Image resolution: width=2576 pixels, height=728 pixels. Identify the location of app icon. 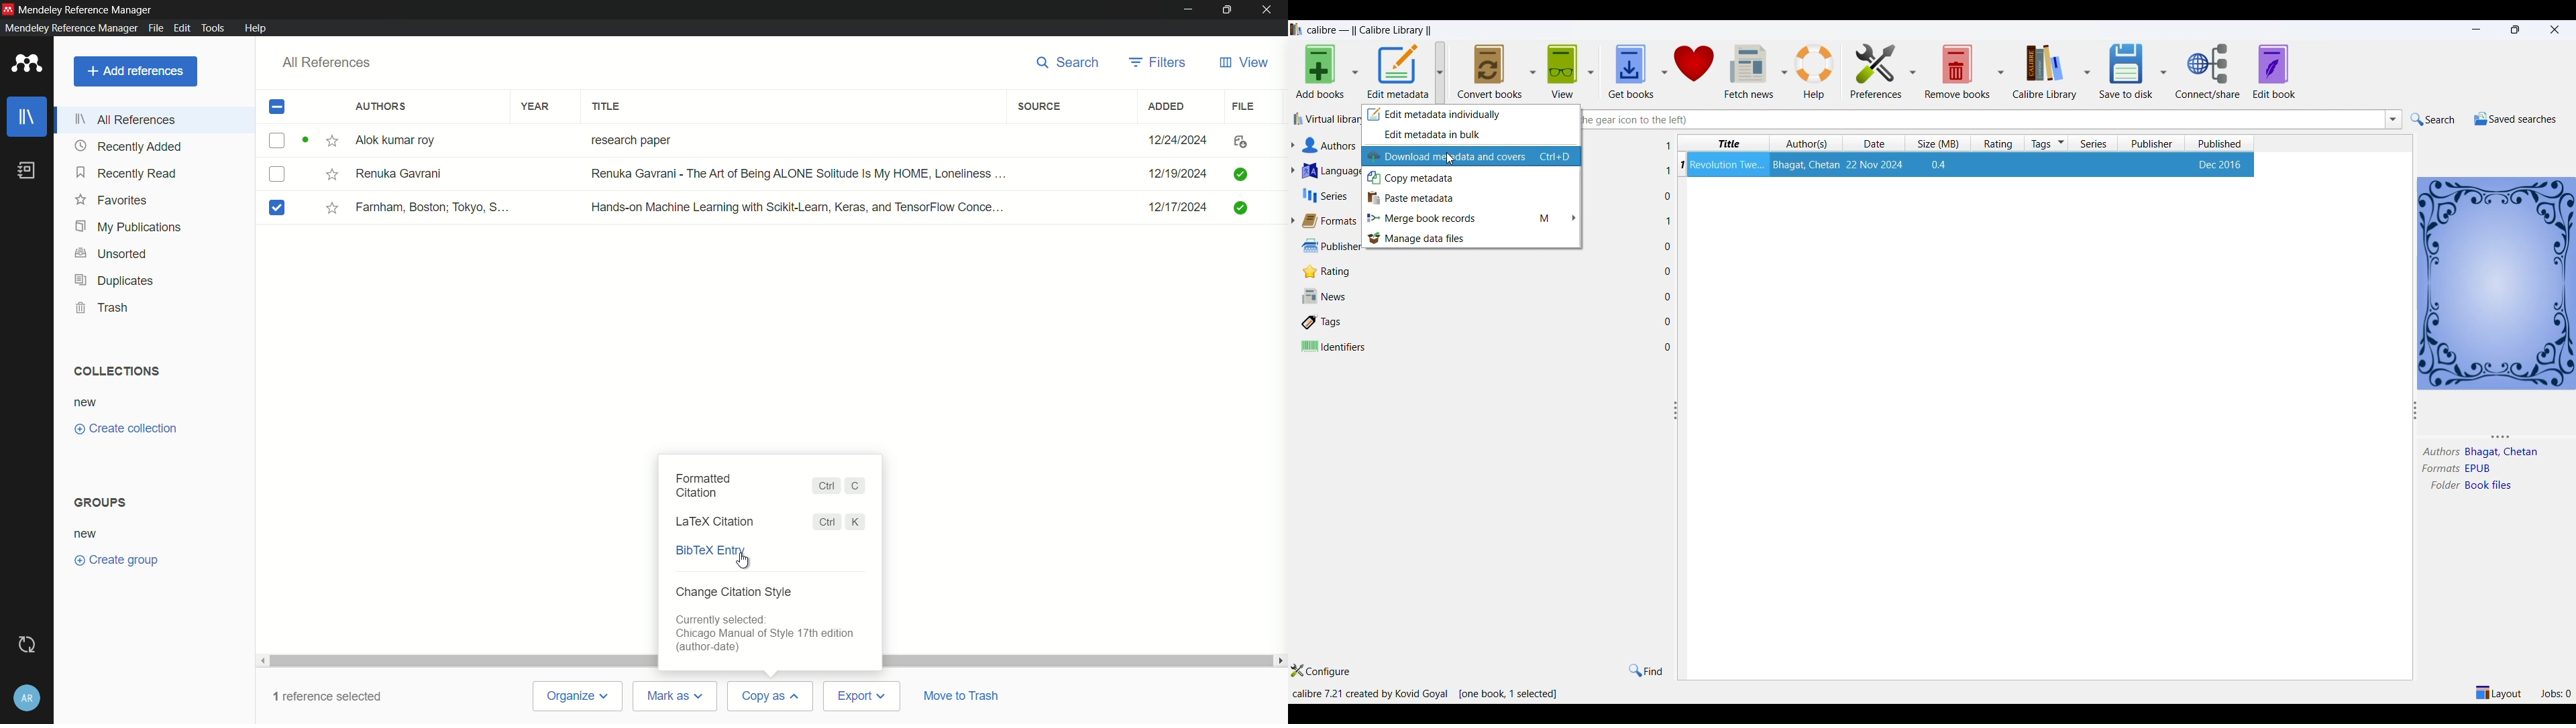
(8, 8).